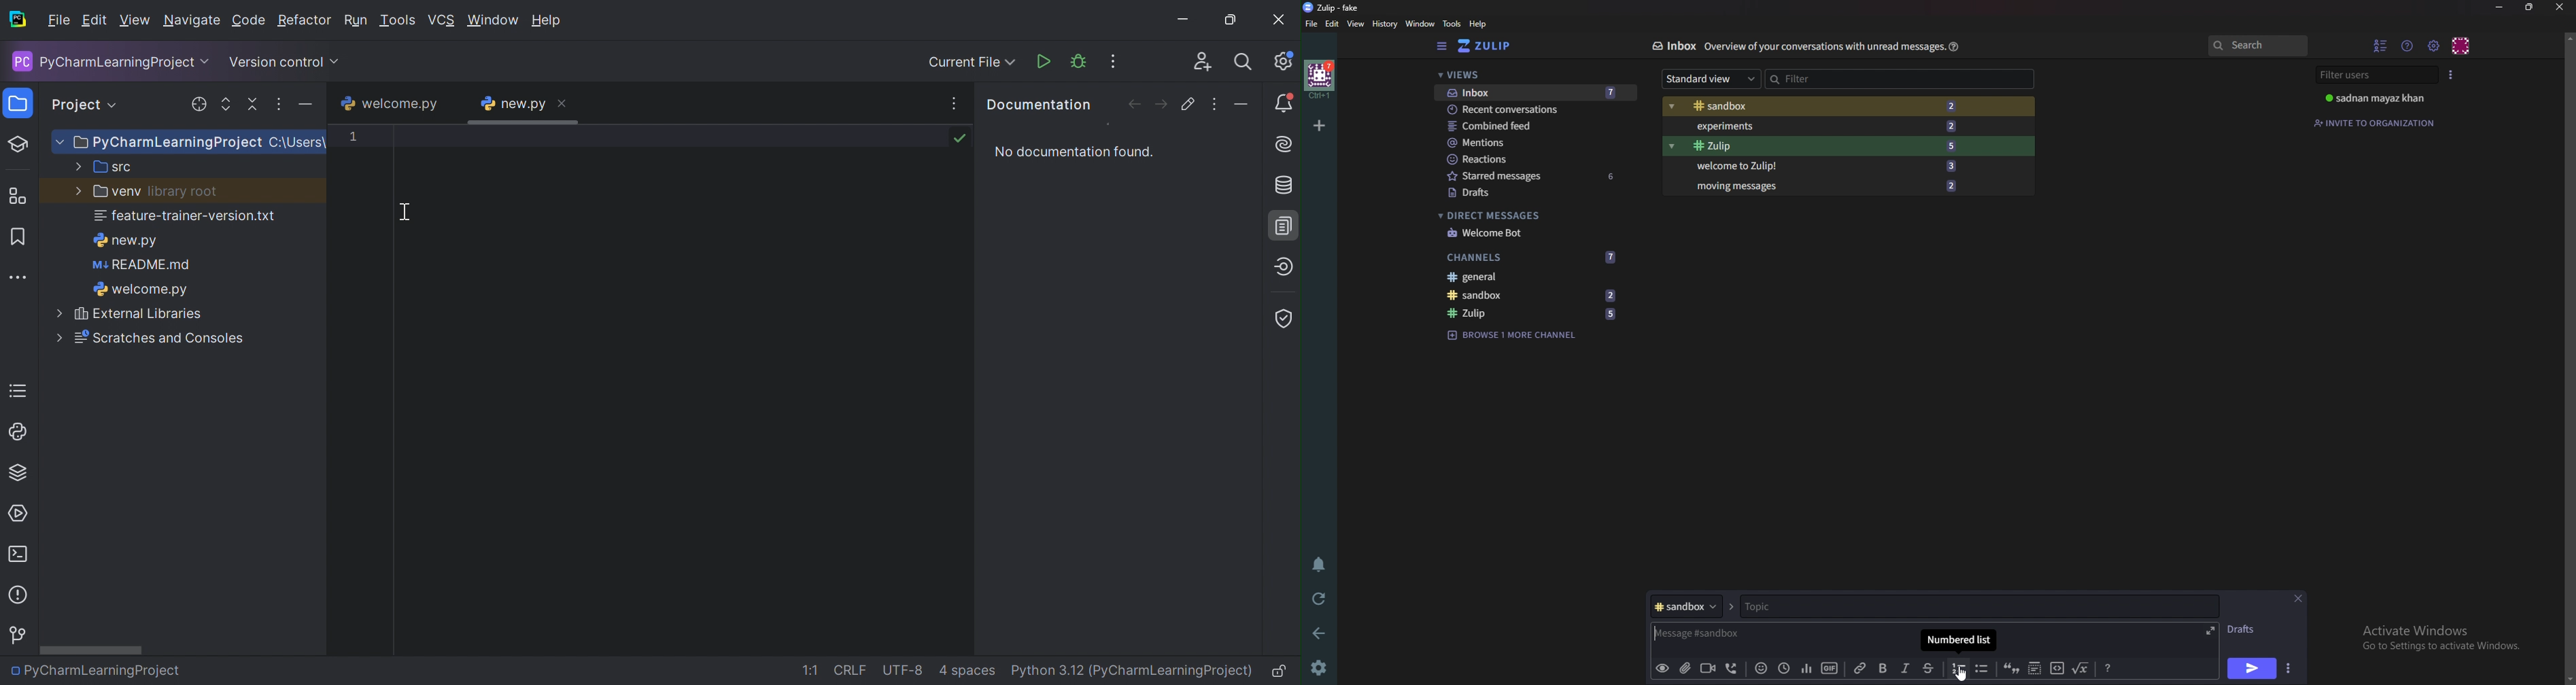 The image size is (2576, 700). What do you see at coordinates (1202, 61) in the screenshot?
I see `Code With Me` at bounding box center [1202, 61].